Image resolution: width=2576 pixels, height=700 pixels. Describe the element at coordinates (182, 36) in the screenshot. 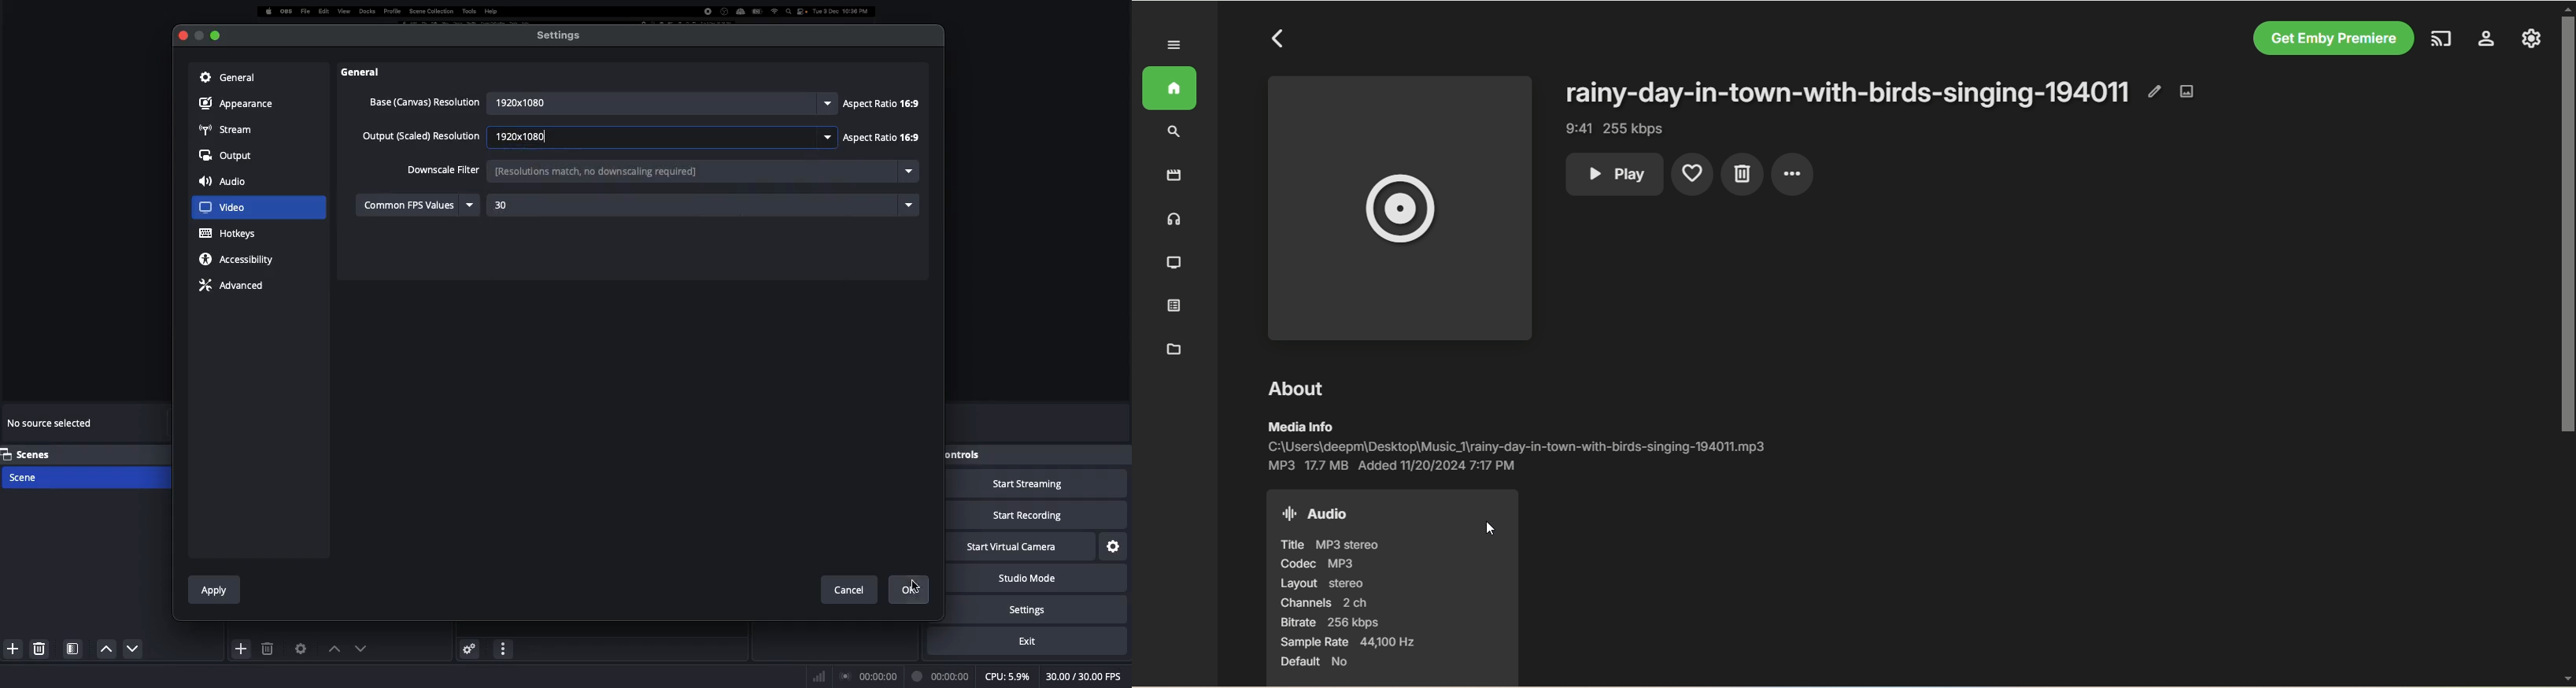

I see `Close` at that location.